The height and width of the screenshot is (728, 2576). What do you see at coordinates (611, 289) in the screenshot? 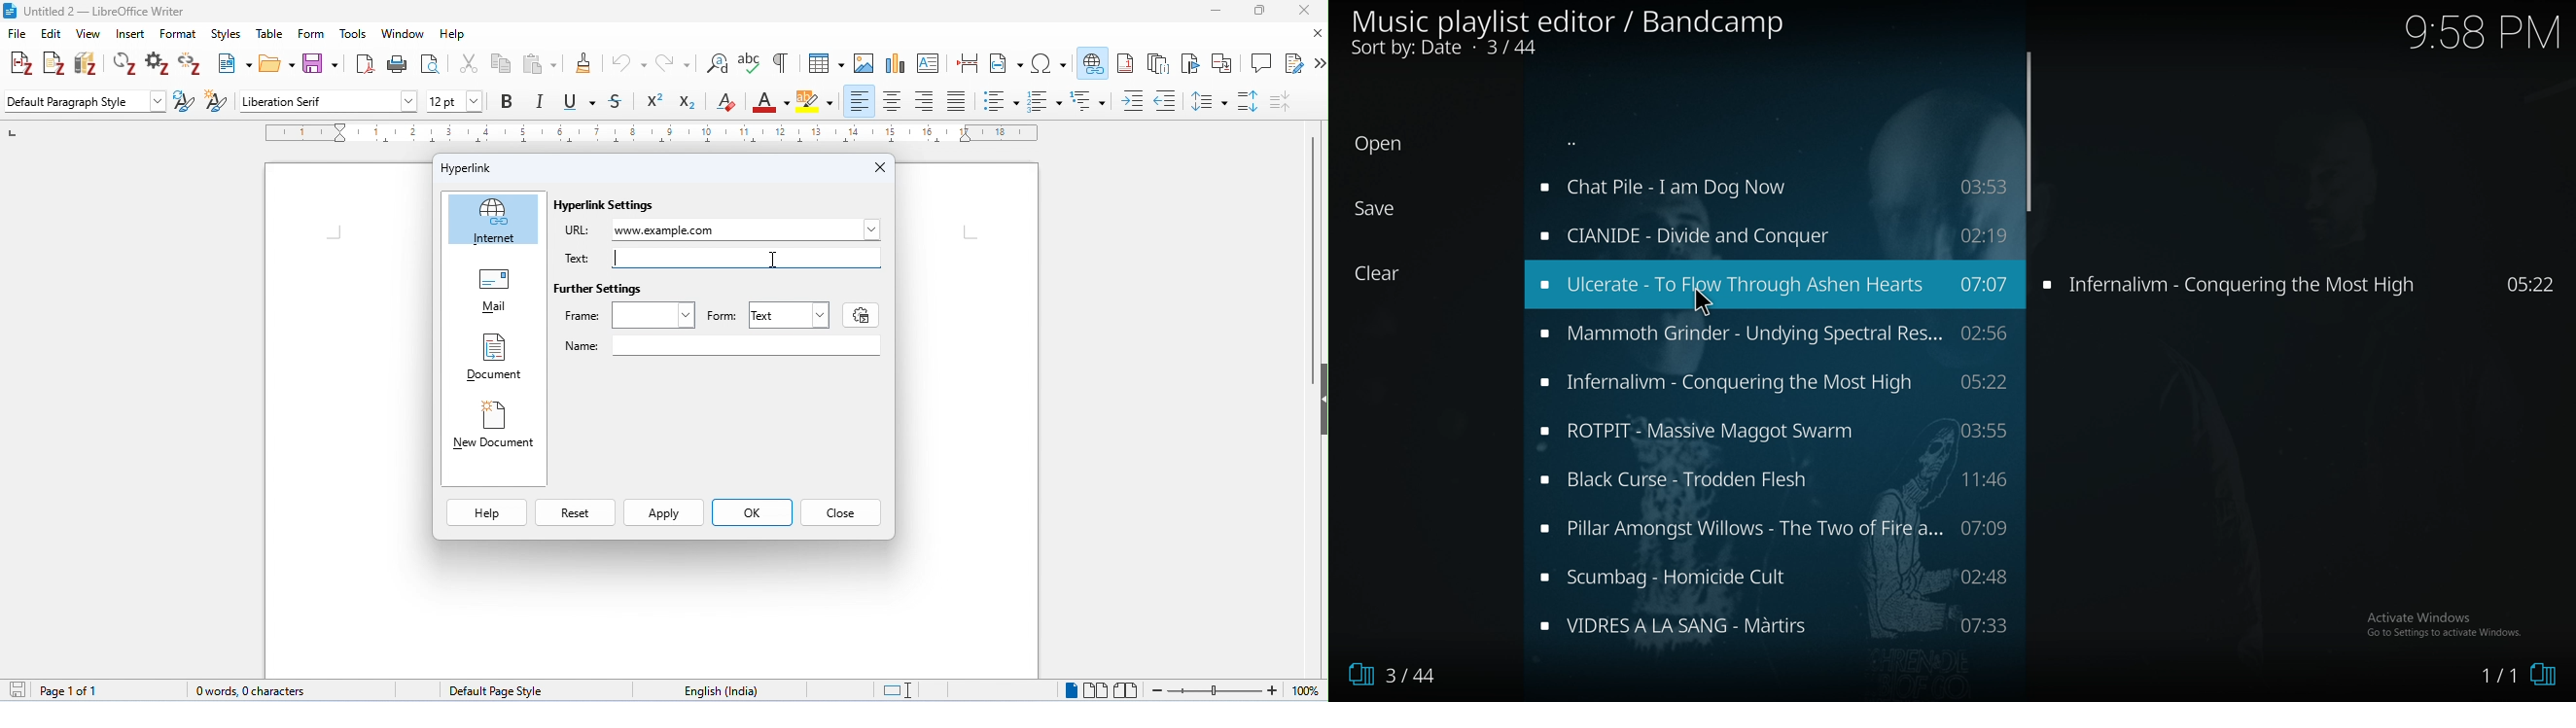
I see `Further Settings` at bounding box center [611, 289].